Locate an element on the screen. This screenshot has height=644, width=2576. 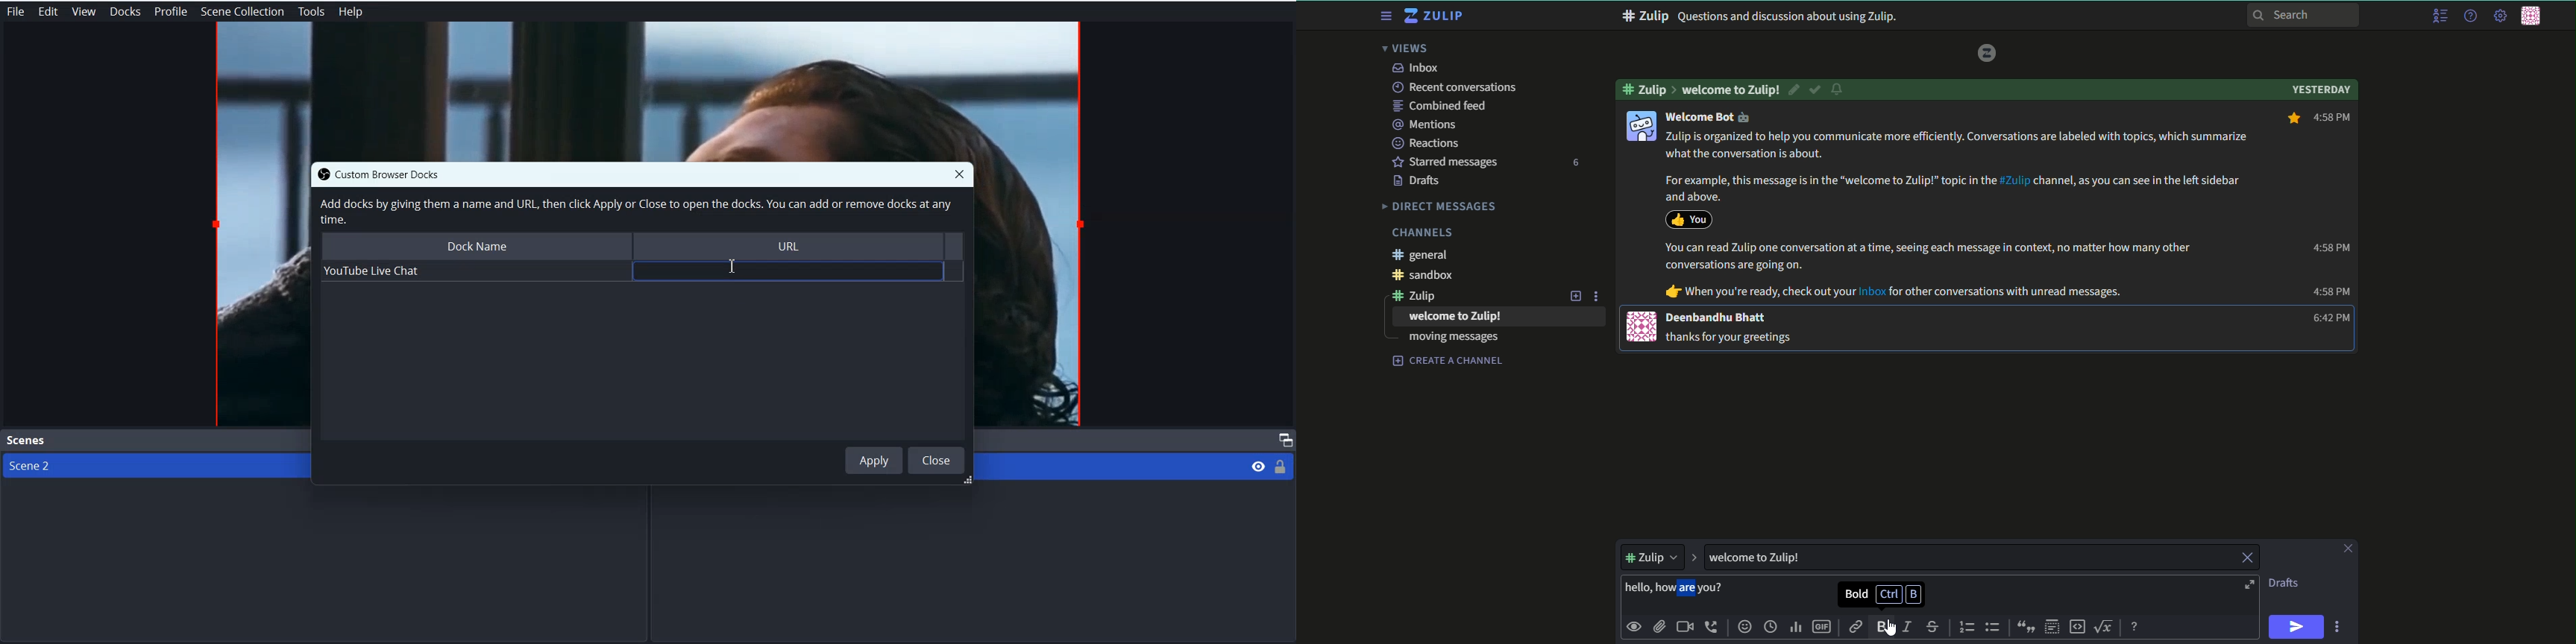
Edit is located at coordinates (47, 11).